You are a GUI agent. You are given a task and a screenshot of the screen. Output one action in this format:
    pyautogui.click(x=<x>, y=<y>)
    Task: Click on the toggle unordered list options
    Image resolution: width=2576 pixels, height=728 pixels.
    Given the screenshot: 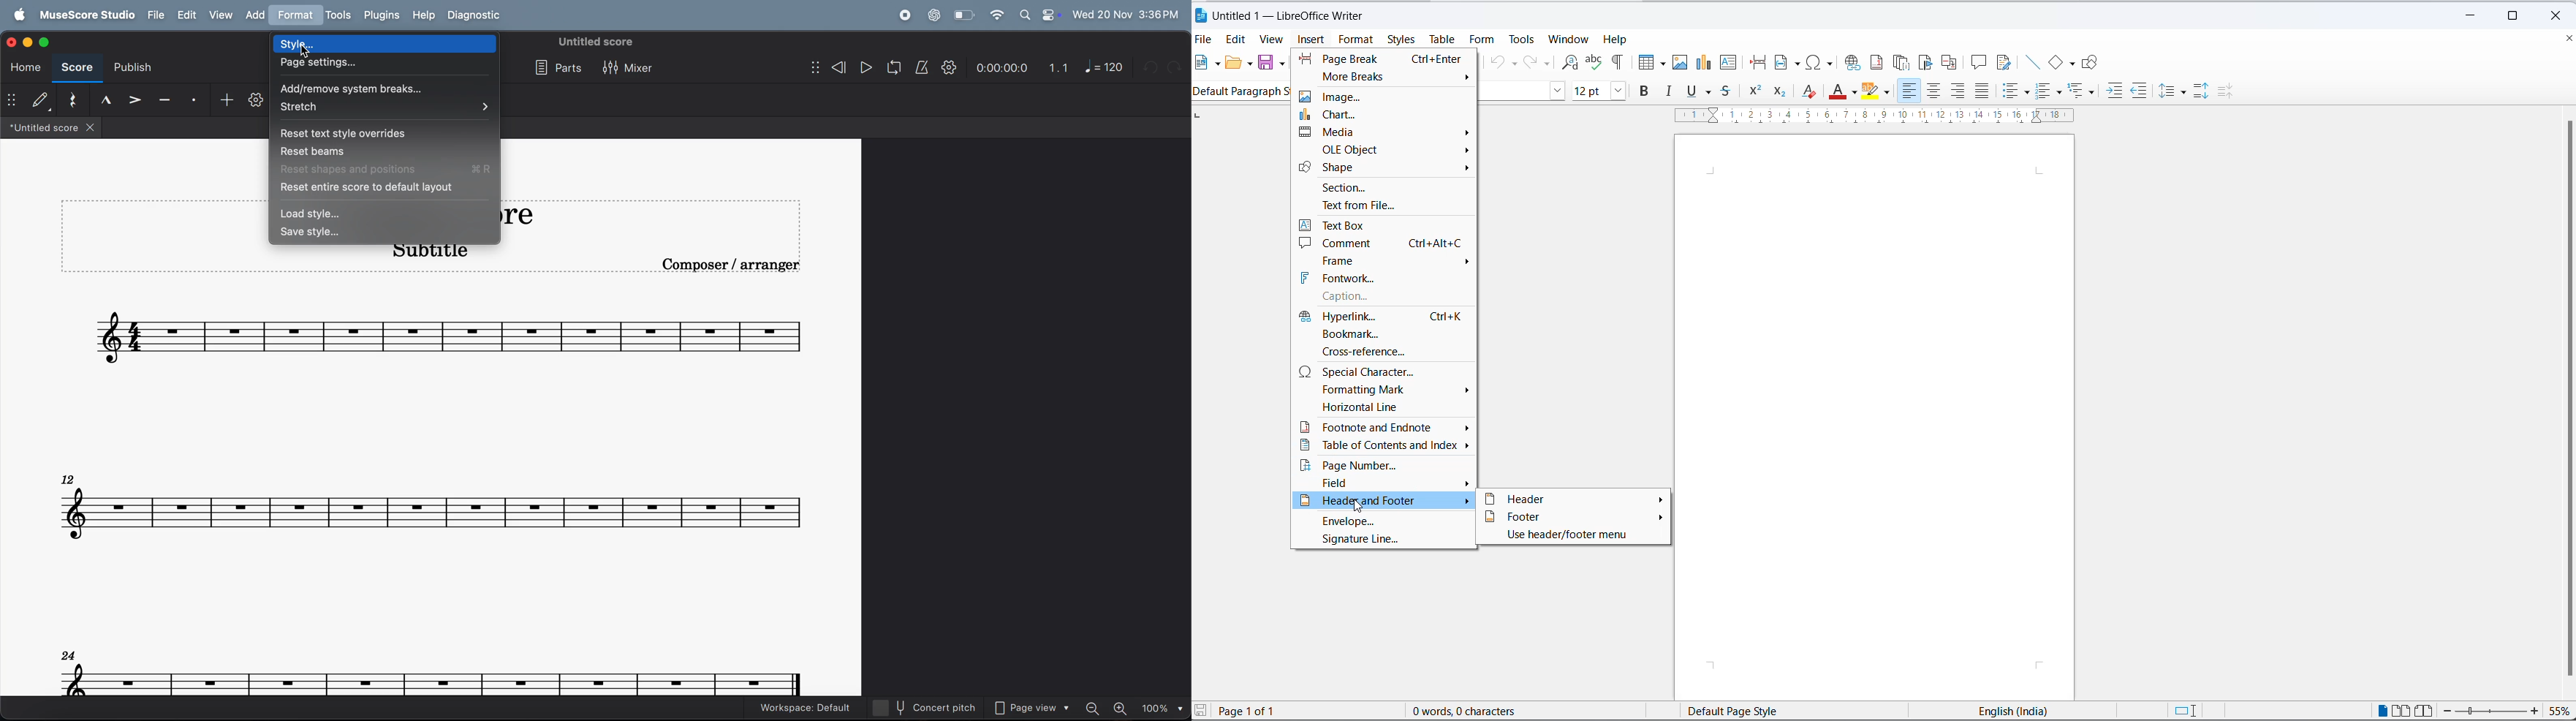 What is the action you would take?
    pyautogui.click(x=2028, y=93)
    